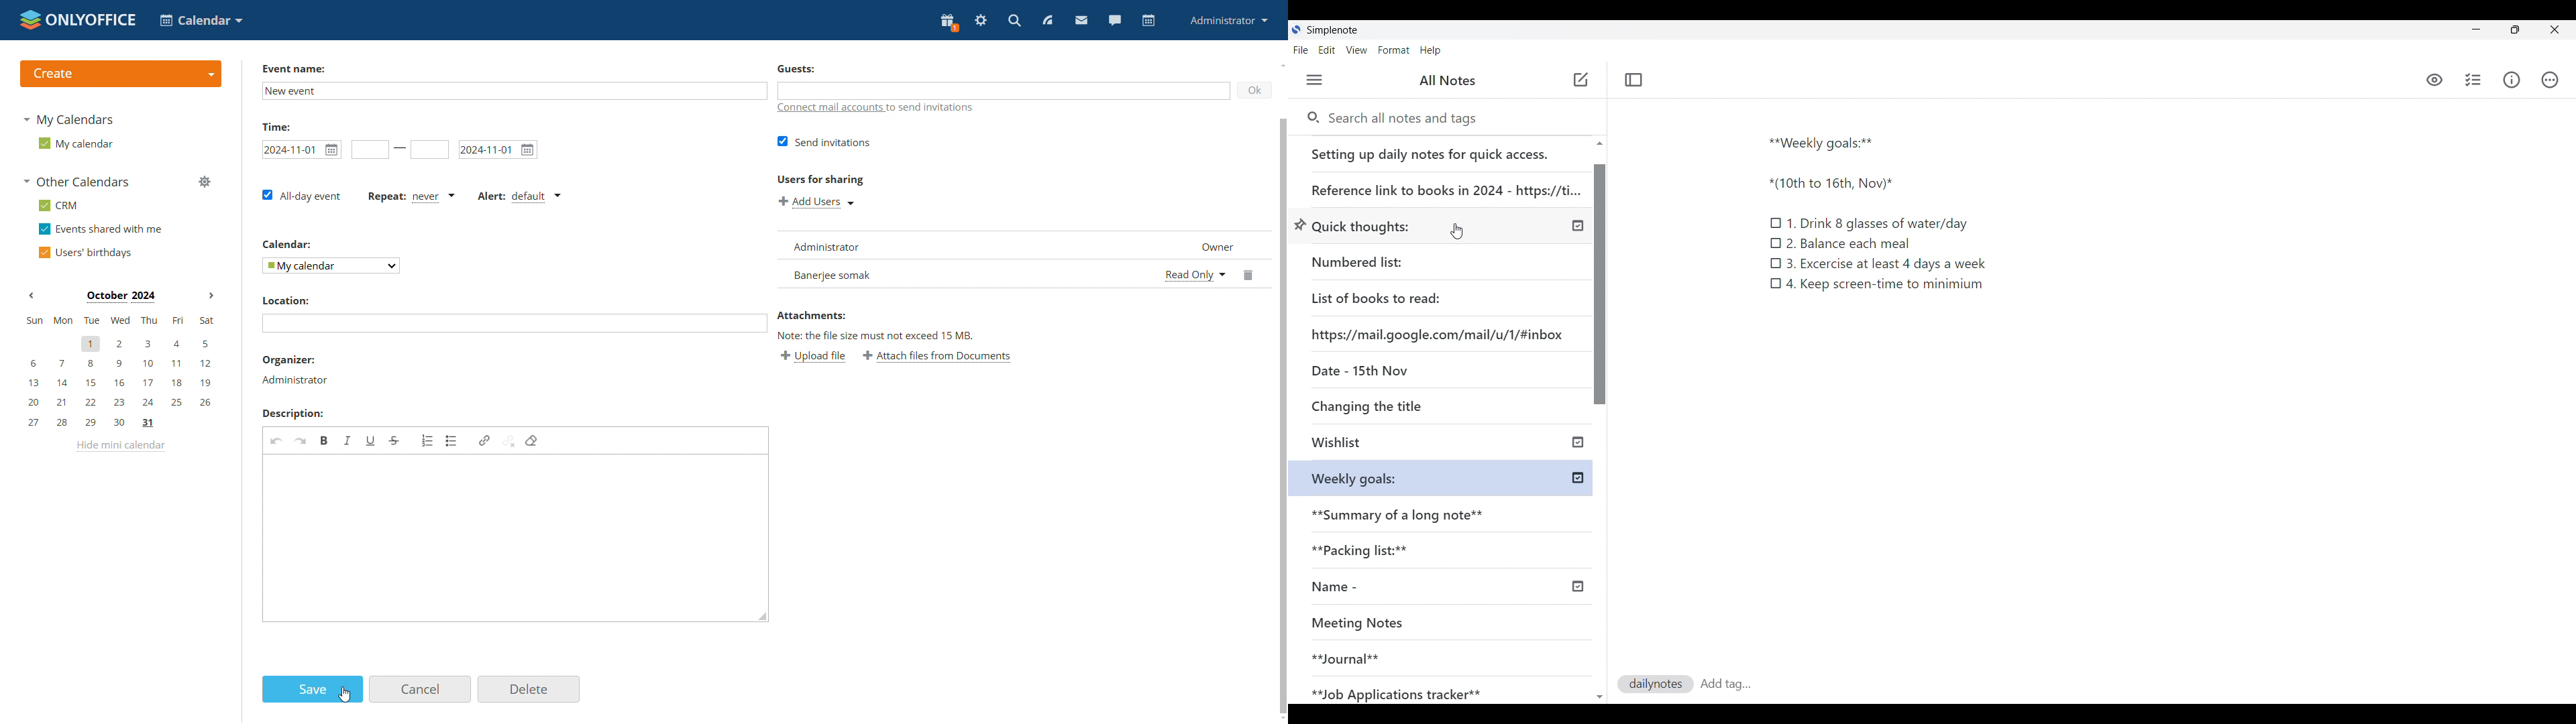  I want to click on scroll up, so click(1282, 64).